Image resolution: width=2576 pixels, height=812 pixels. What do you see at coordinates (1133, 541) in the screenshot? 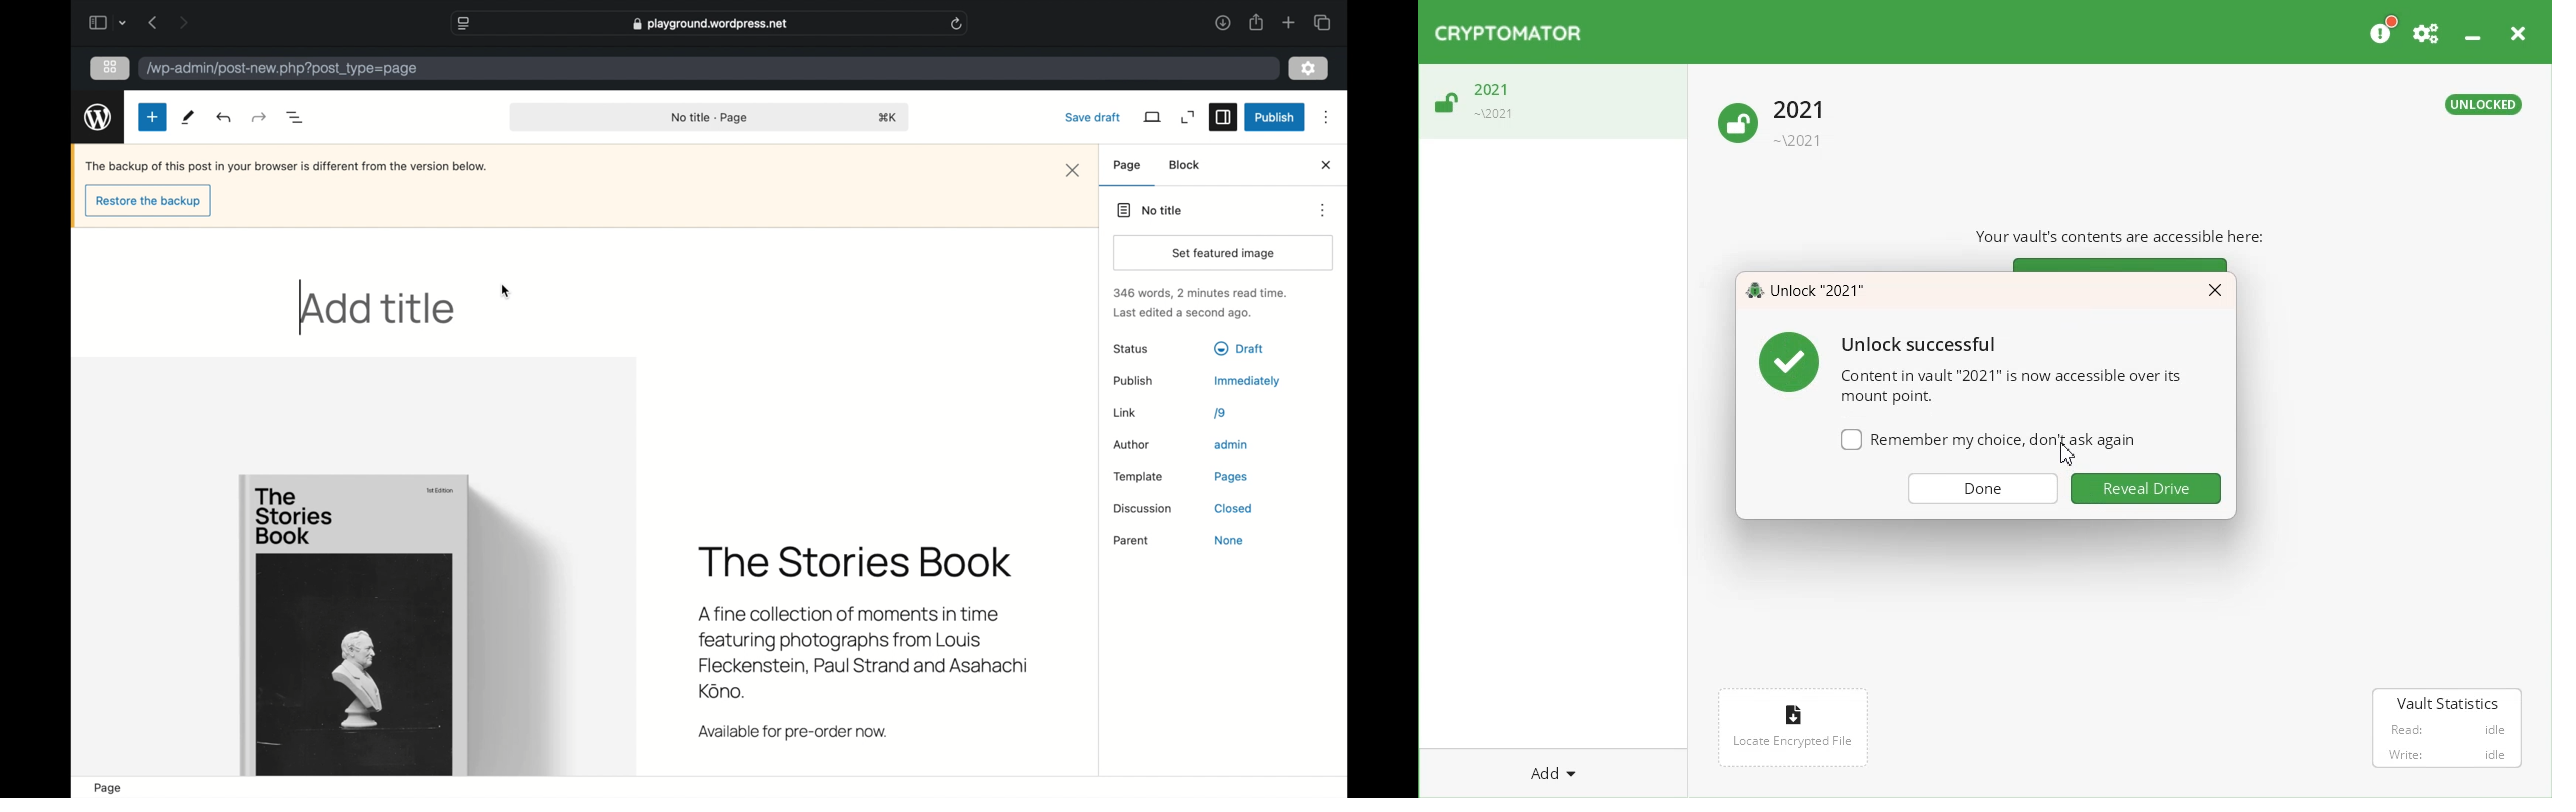
I see `parent` at bounding box center [1133, 541].